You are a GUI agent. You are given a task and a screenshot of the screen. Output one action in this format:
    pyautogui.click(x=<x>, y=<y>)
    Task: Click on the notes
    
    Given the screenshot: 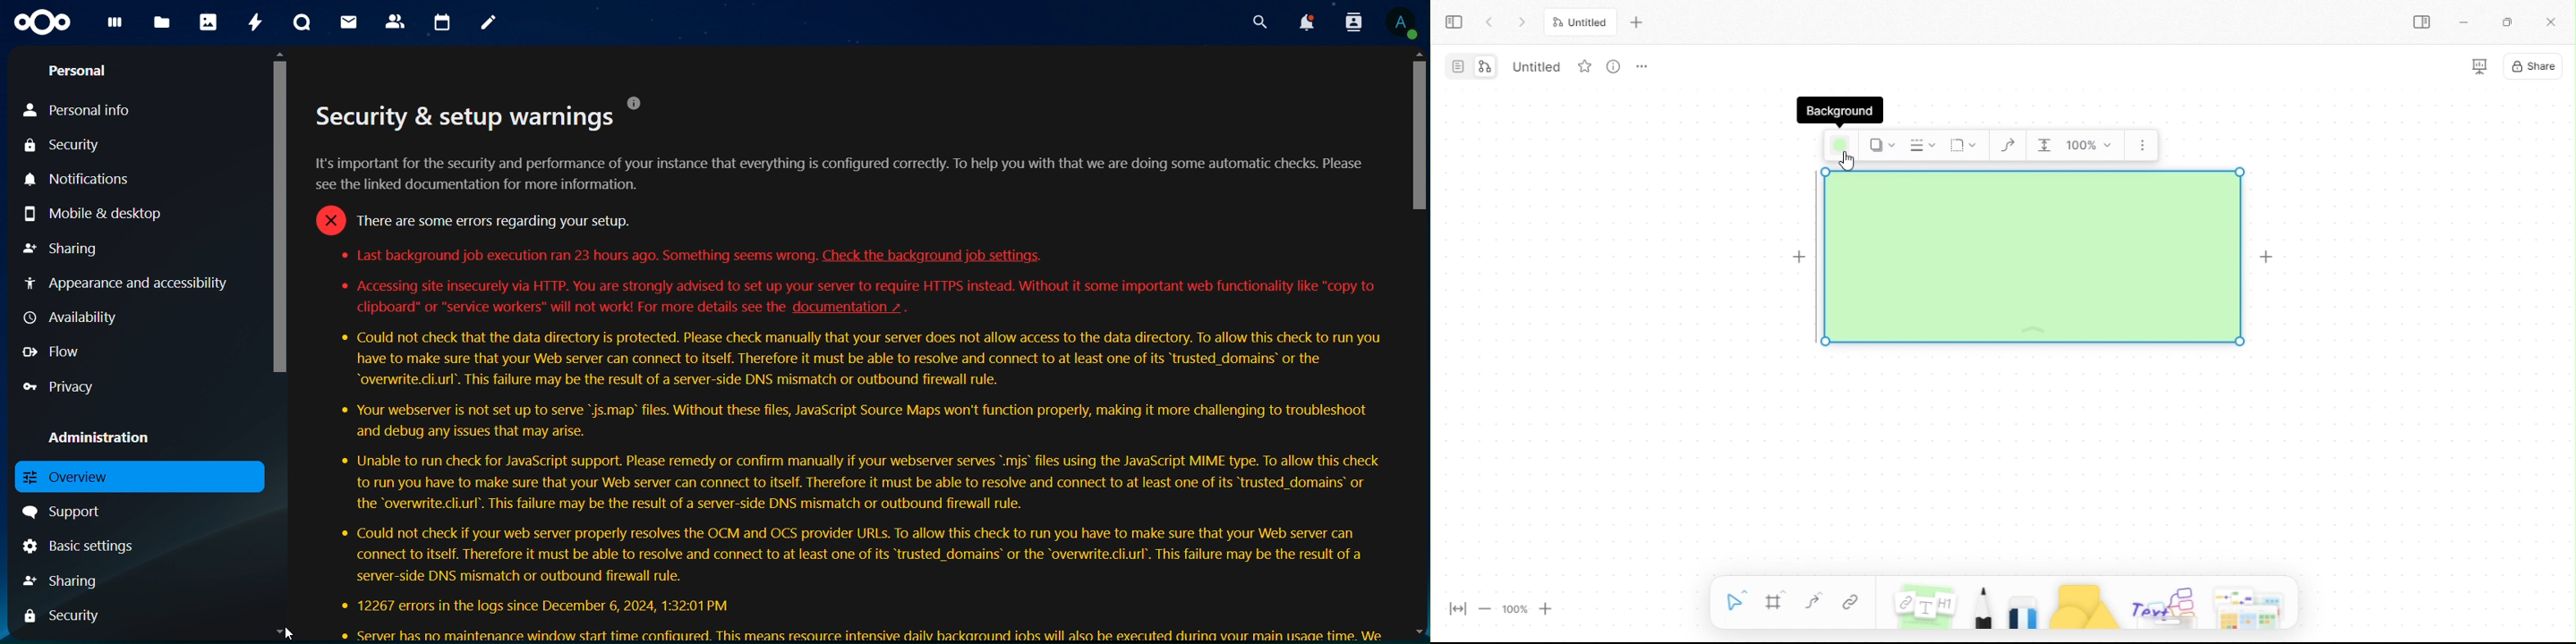 What is the action you would take?
    pyautogui.click(x=490, y=25)
    